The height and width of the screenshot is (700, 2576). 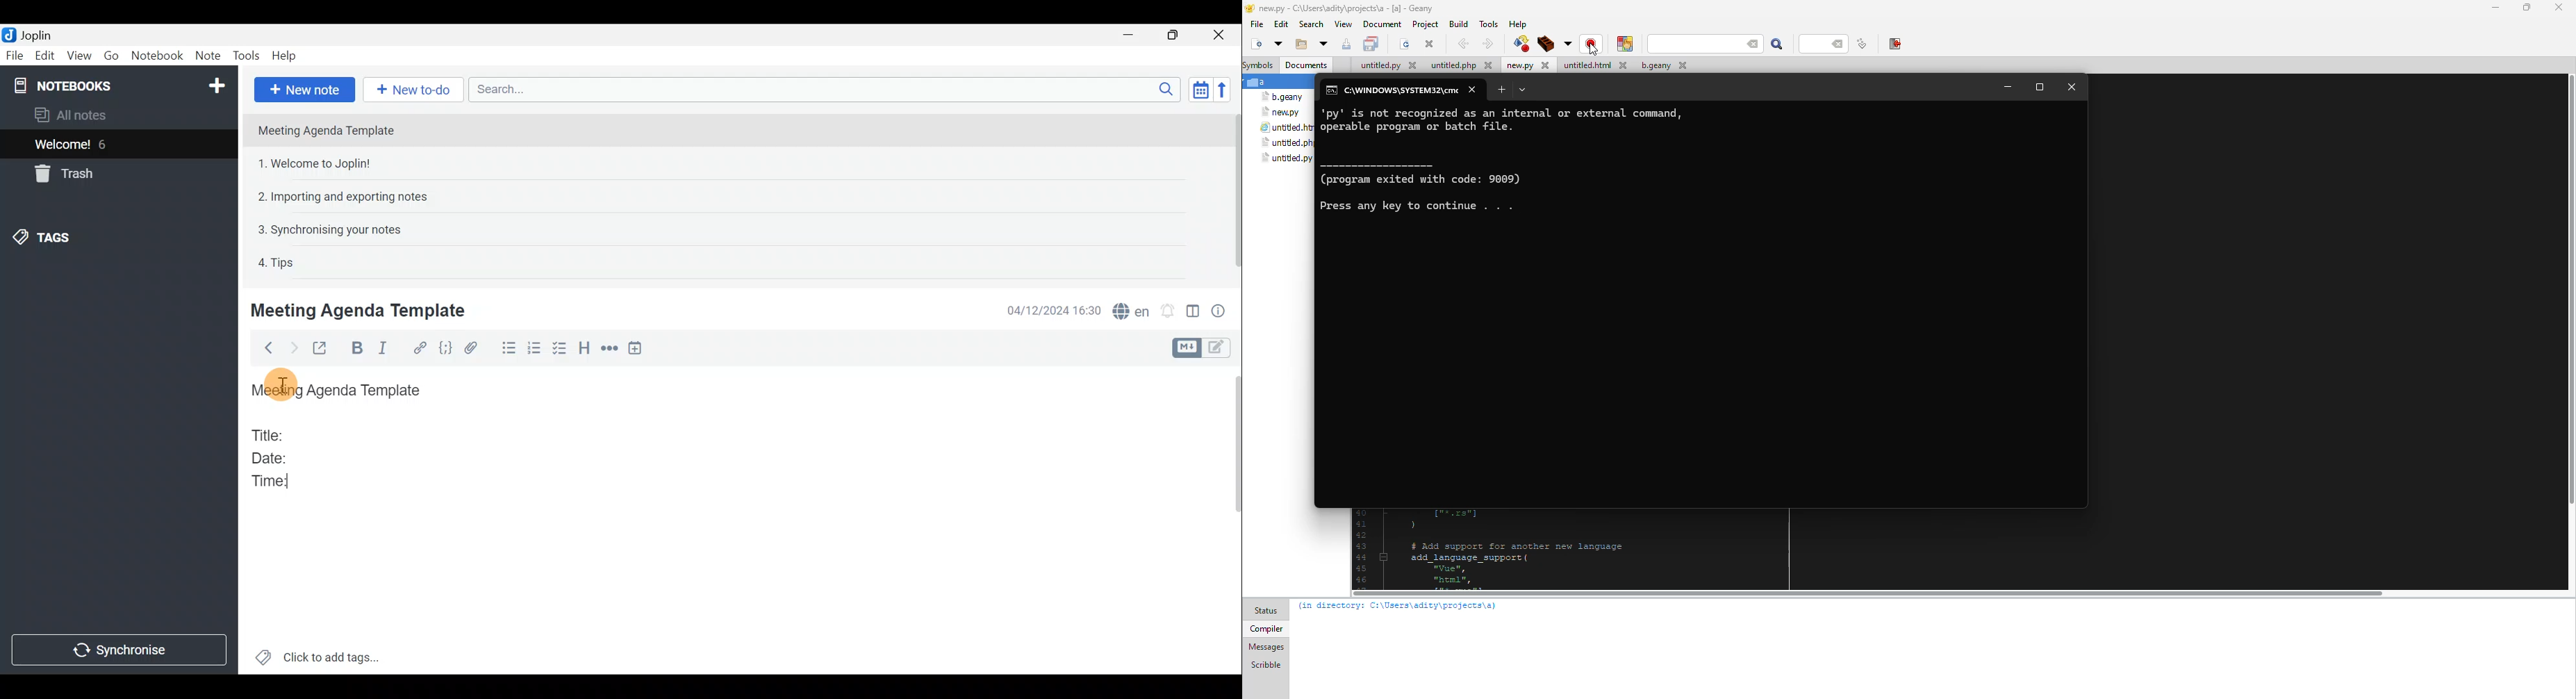 What do you see at coordinates (1194, 313) in the screenshot?
I see `Toggle editor layout` at bounding box center [1194, 313].